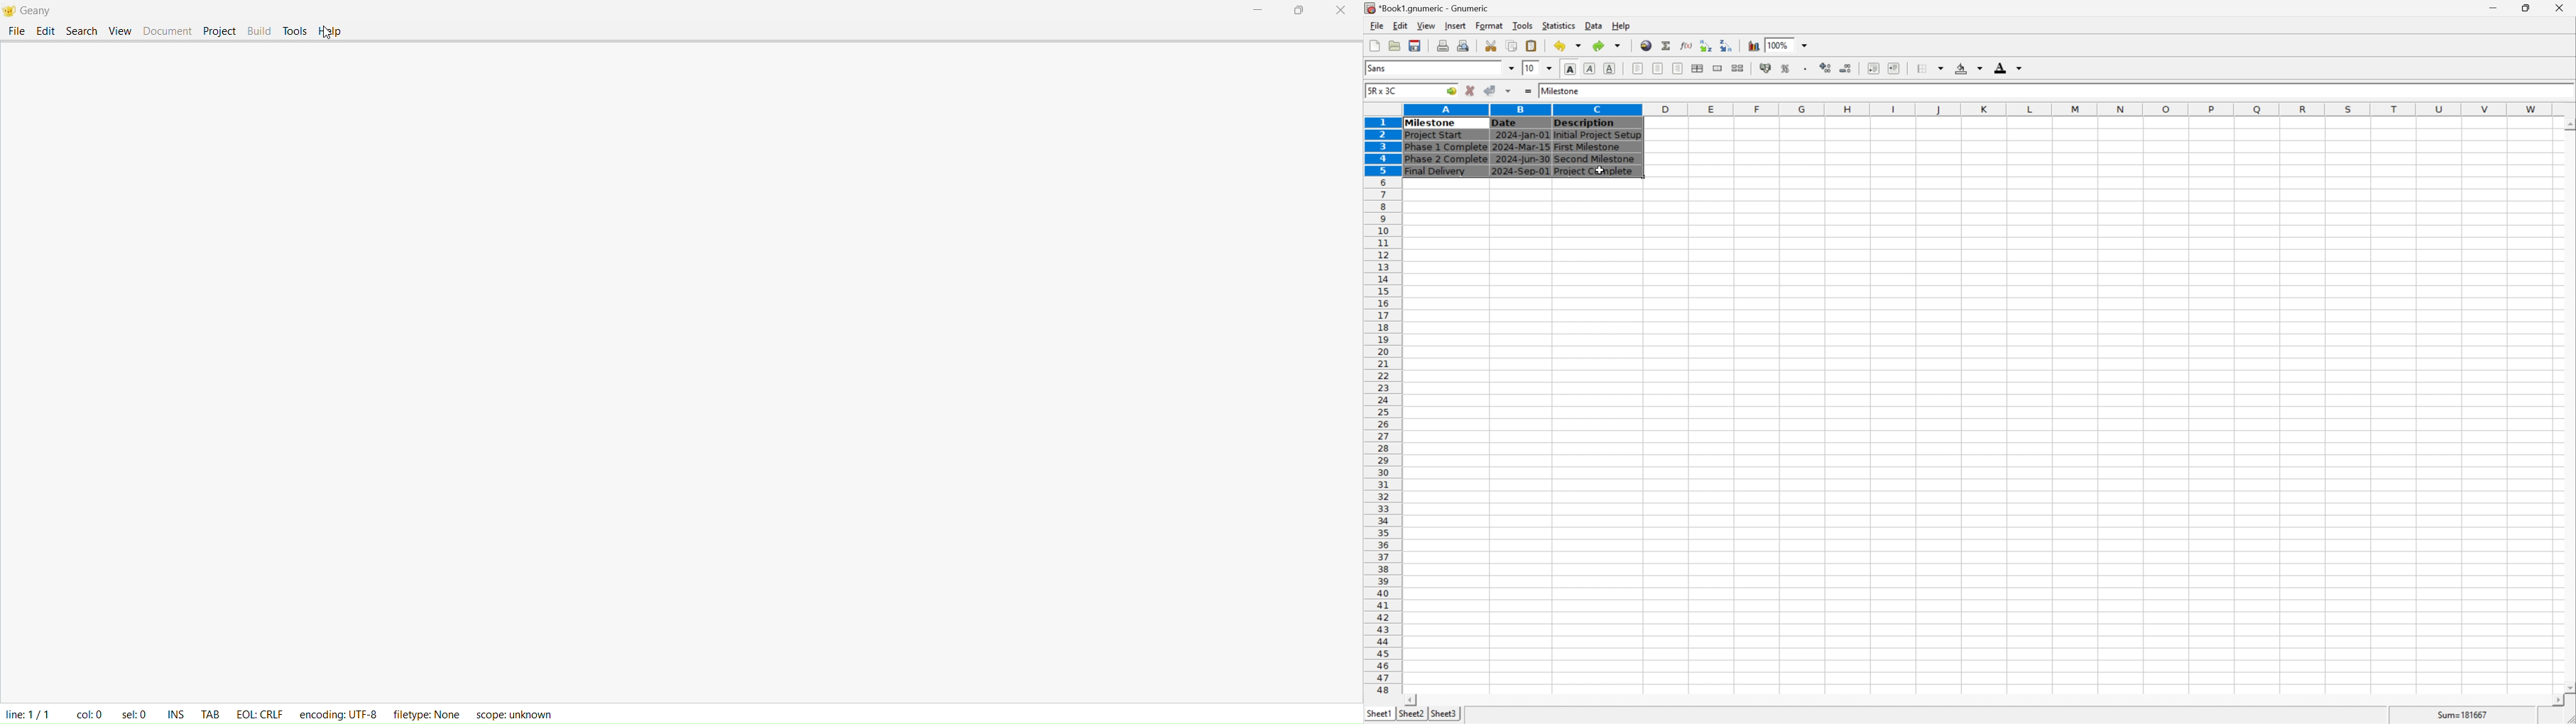  I want to click on view, so click(1425, 26).